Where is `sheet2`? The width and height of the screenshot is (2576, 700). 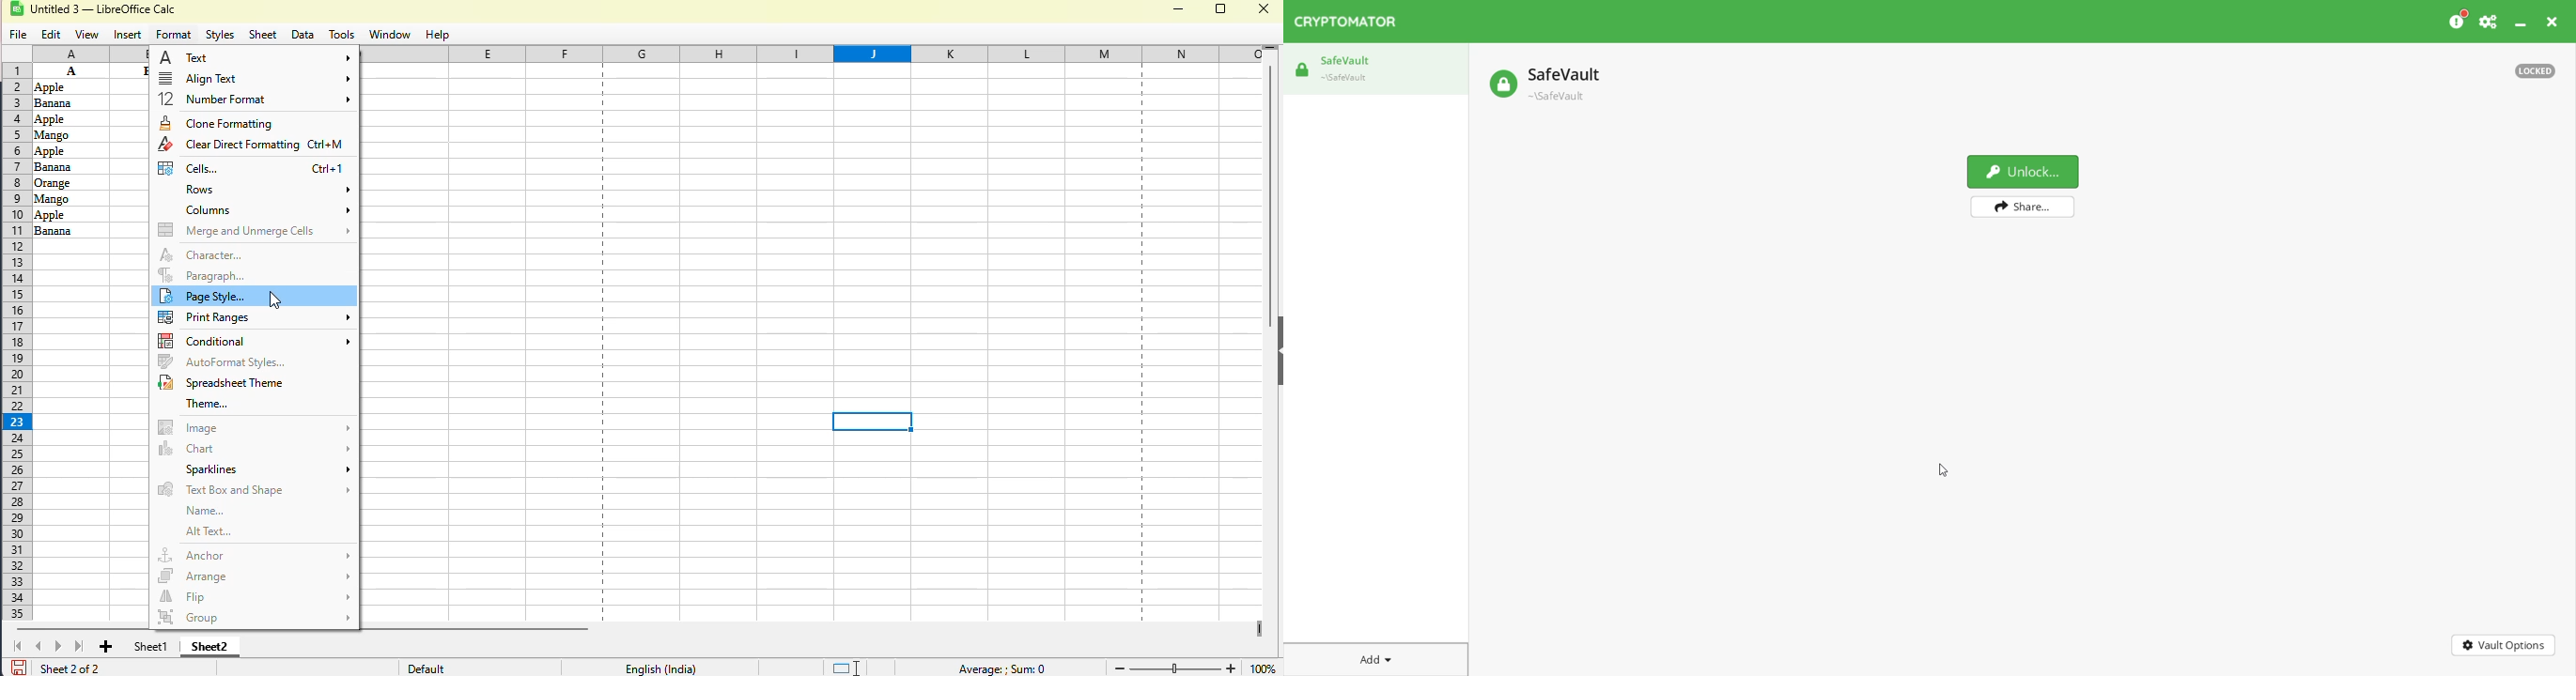
sheet2 is located at coordinates (210, 645).